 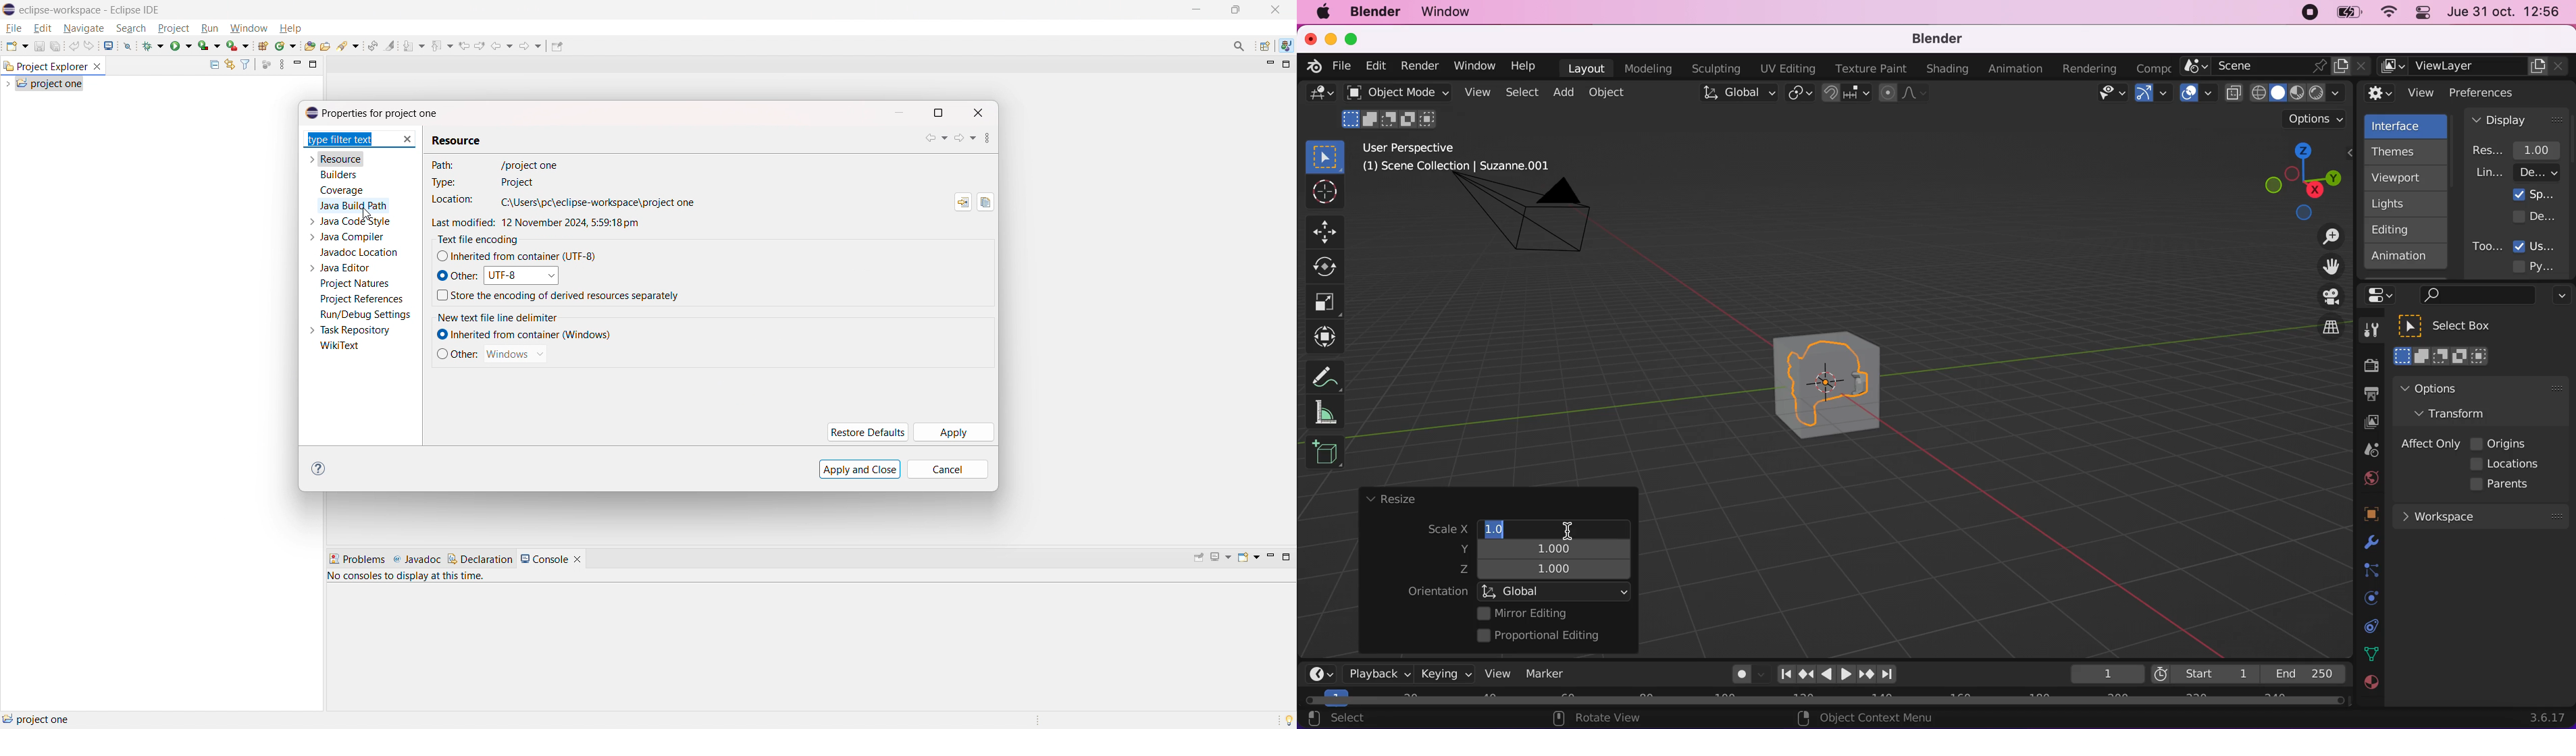 What do you see at coordinates (480, 44) in the screenshot?
I see `view next location` at bounding box center [480, 44].